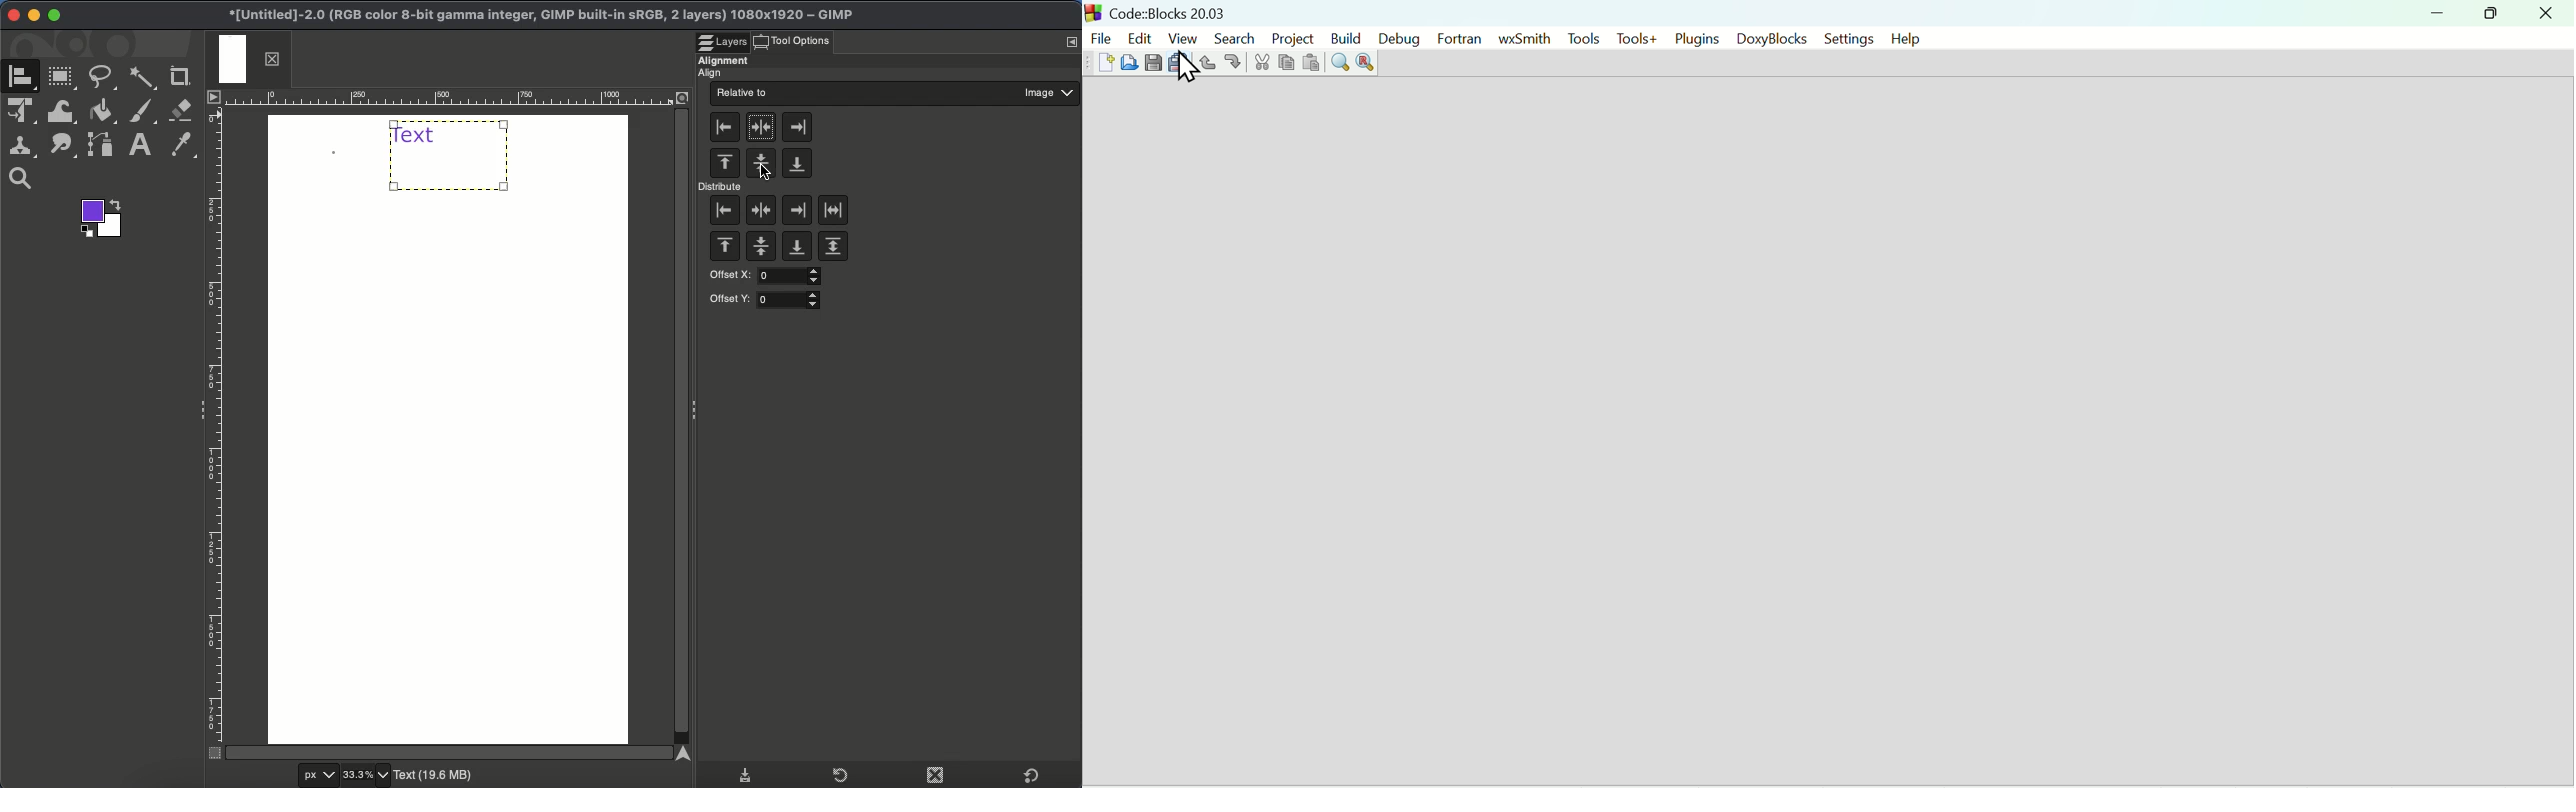 The width and height of the screenshot is (2576, 812). What do you see at coordinates (795, 248) in the screenshot?
I see `Distribute bottoms of targets` at bounding box center [795, 248].